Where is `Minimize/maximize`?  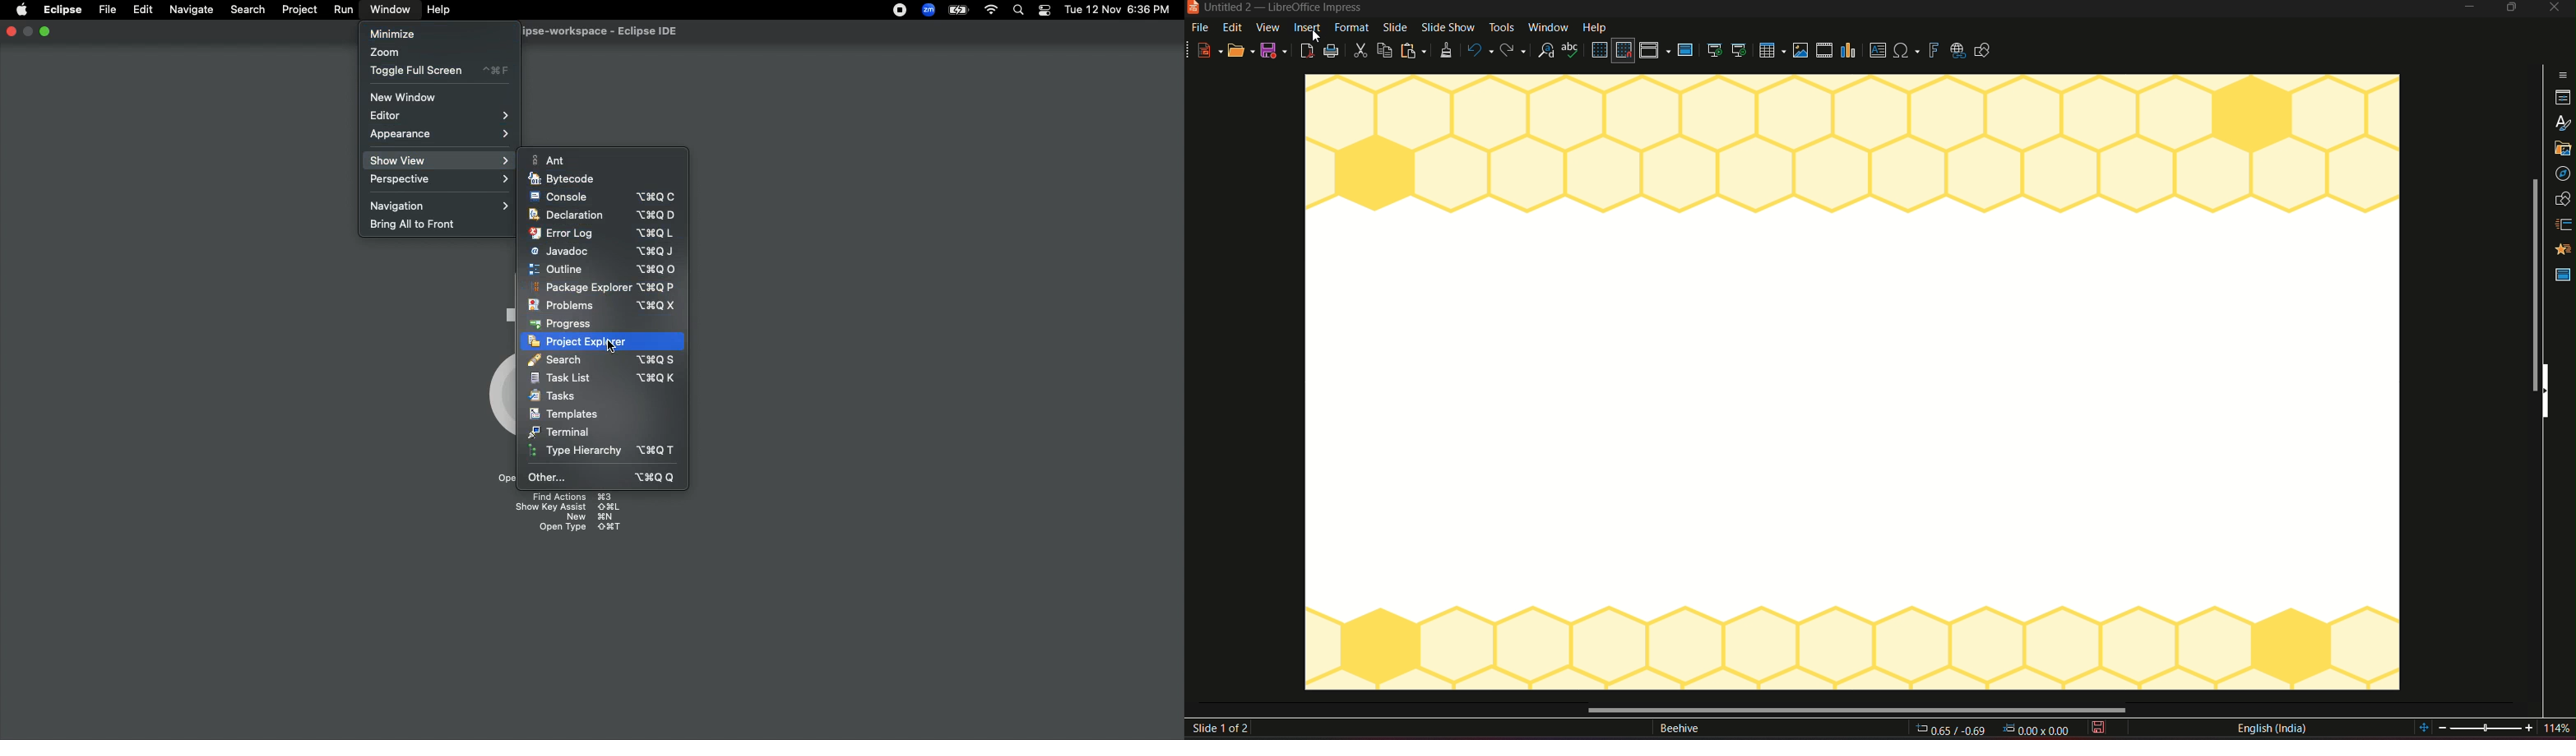
Minimize/maximize is located at coordinates (2510, 8).